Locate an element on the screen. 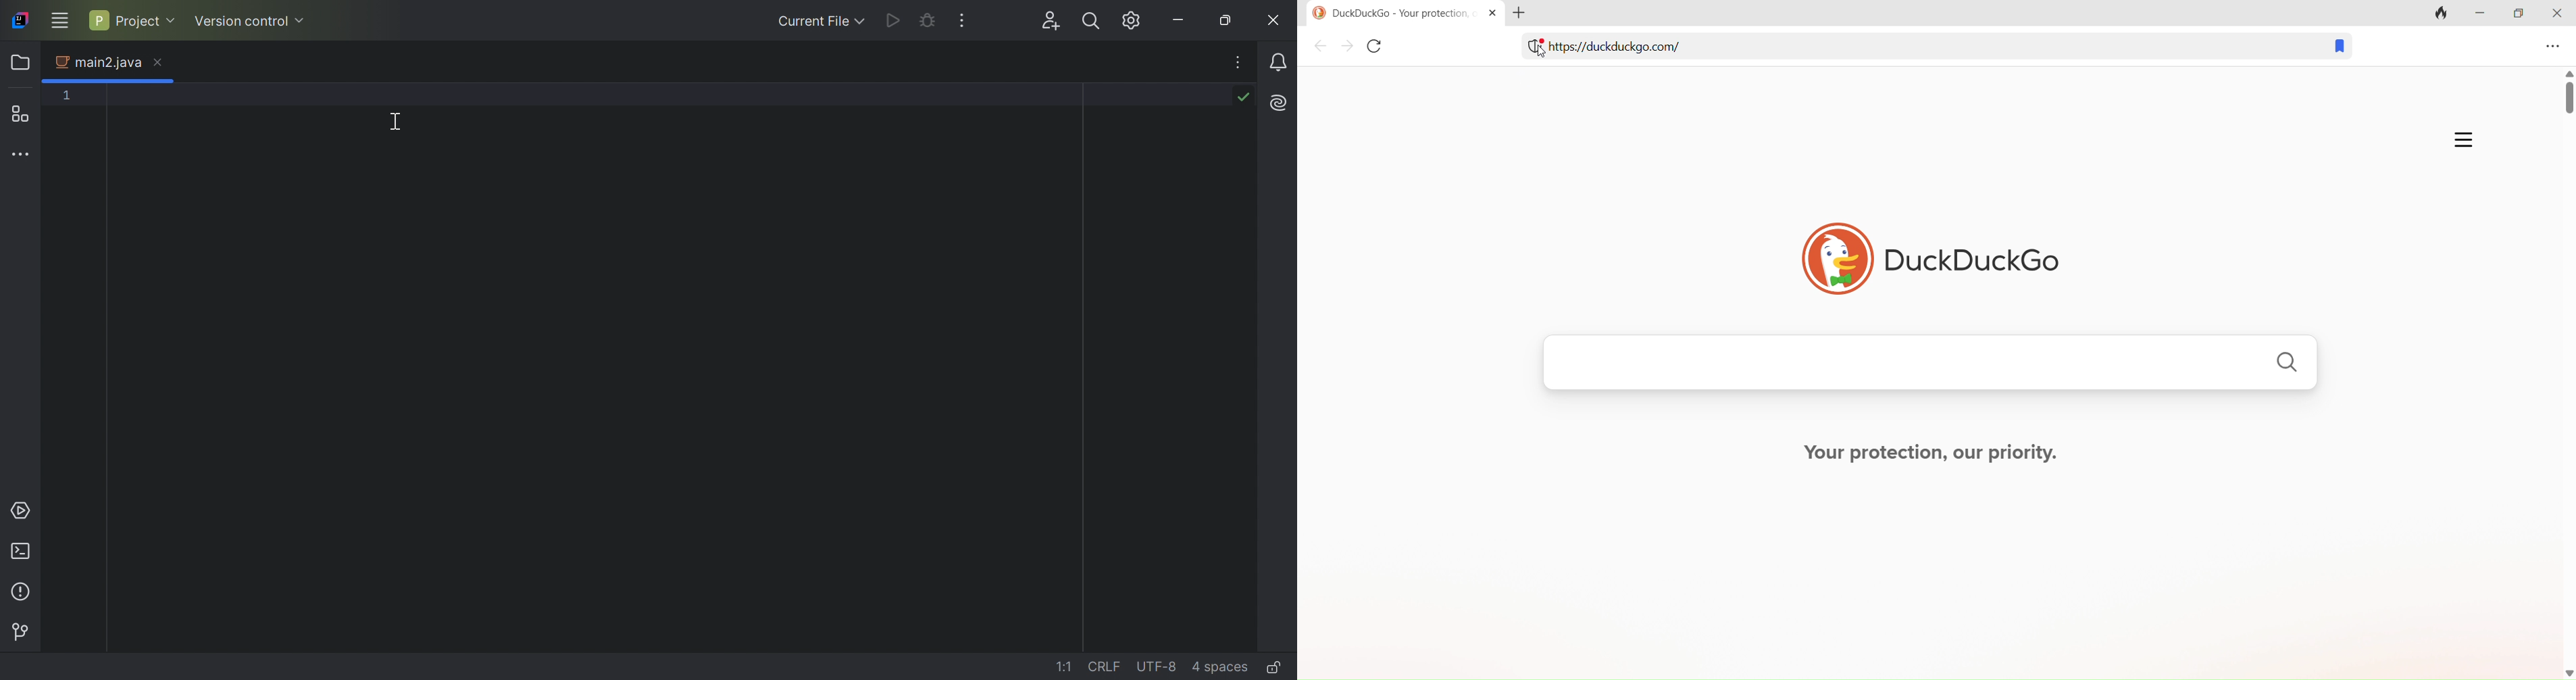 This screenshot has width=2576, height=700. maximize is located at coordinates (2519, 16).